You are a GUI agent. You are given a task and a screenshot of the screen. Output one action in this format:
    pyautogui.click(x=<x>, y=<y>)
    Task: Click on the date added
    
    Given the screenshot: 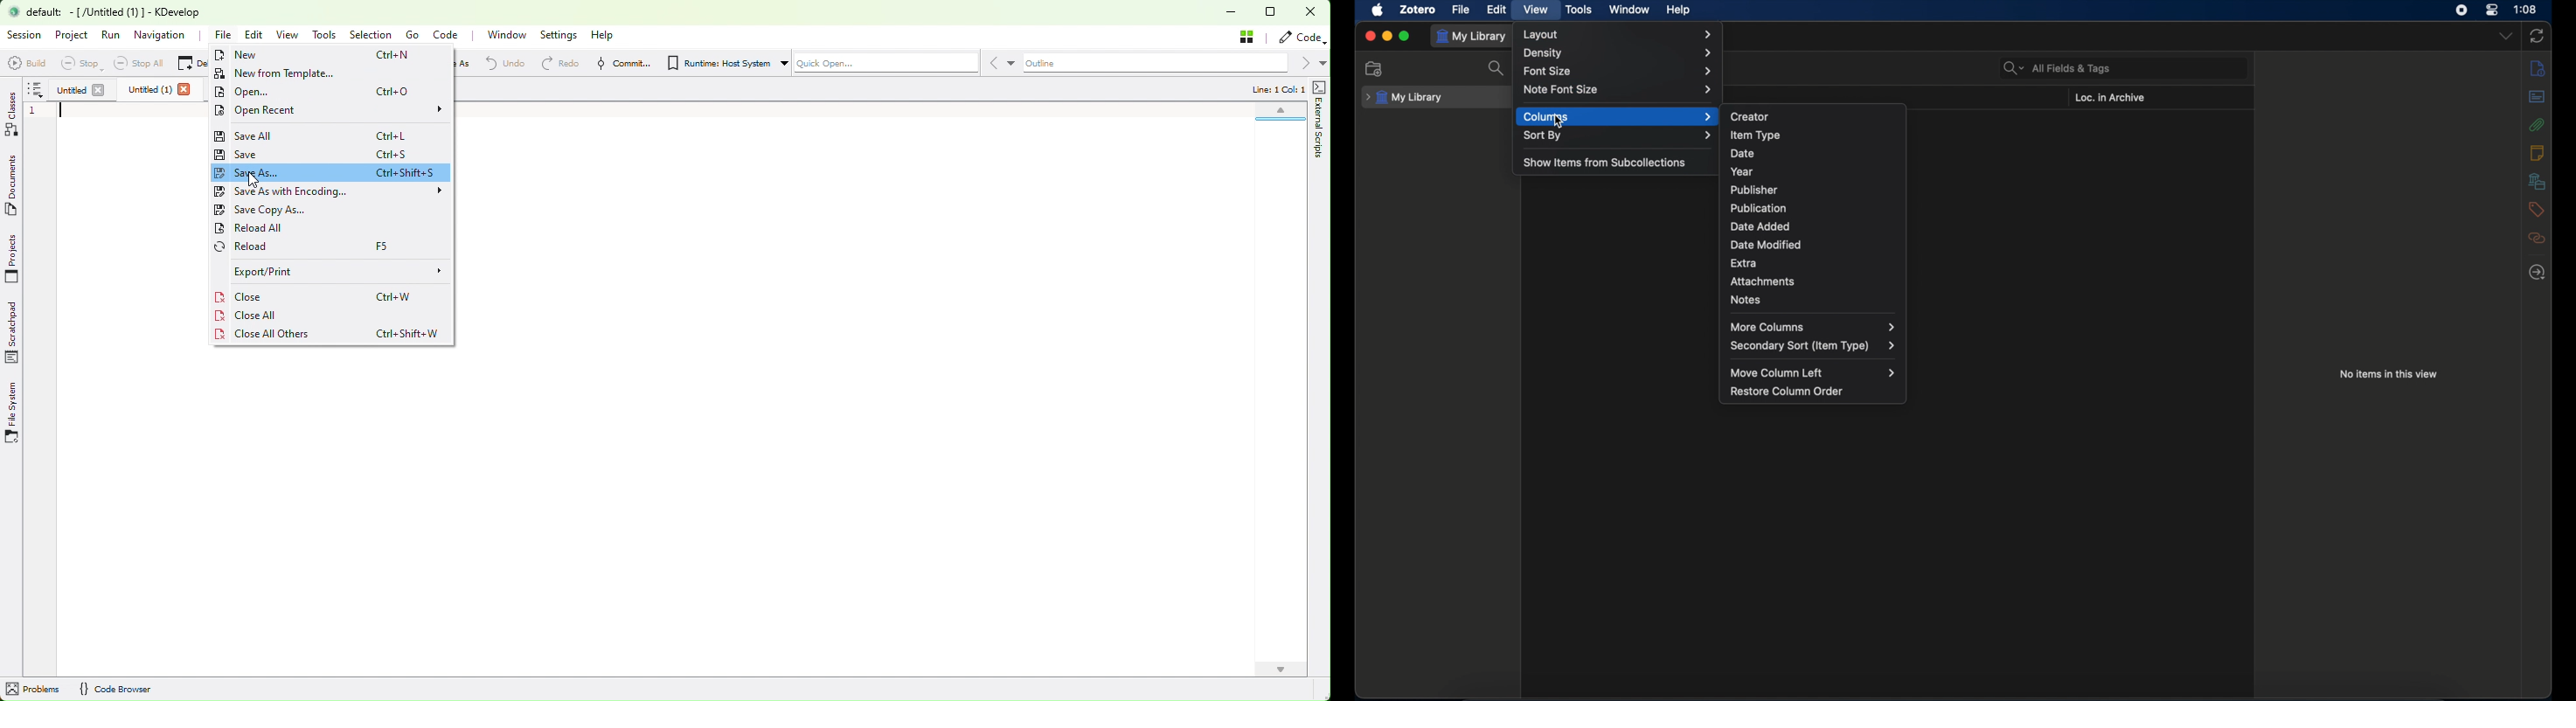 What is the action you would take?
    pyautogui.click(x=1760, y=227)
    